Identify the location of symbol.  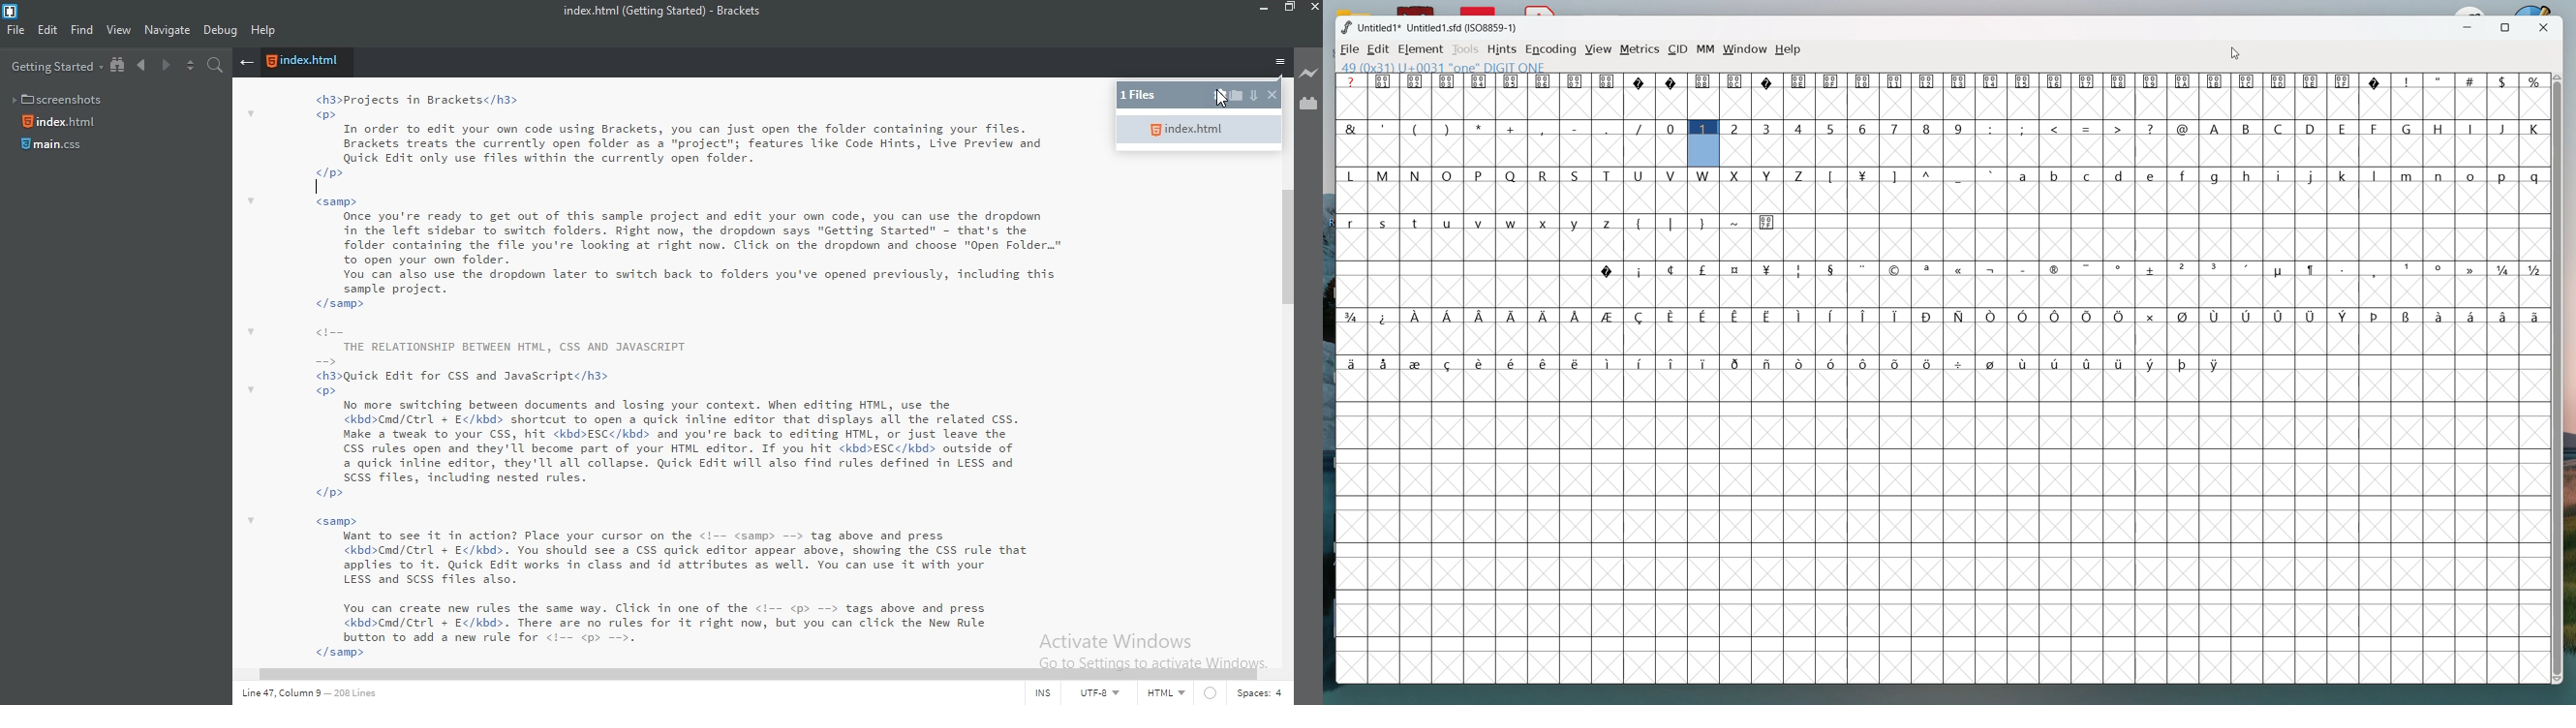
(2279, 315).